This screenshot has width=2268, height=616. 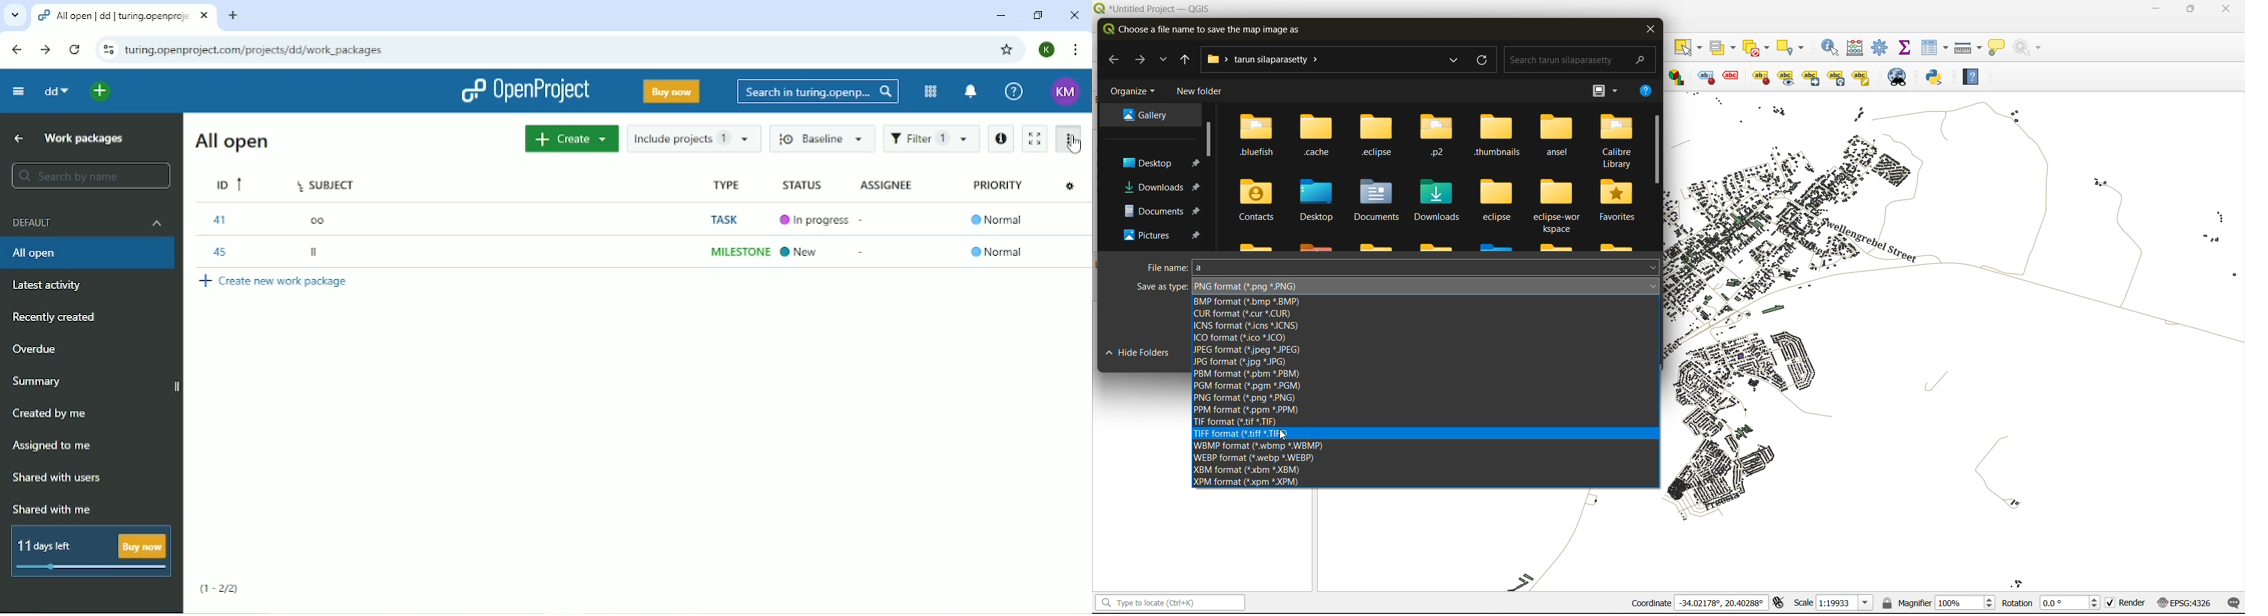 I want to click on Close, so click(x=1075, y=15).